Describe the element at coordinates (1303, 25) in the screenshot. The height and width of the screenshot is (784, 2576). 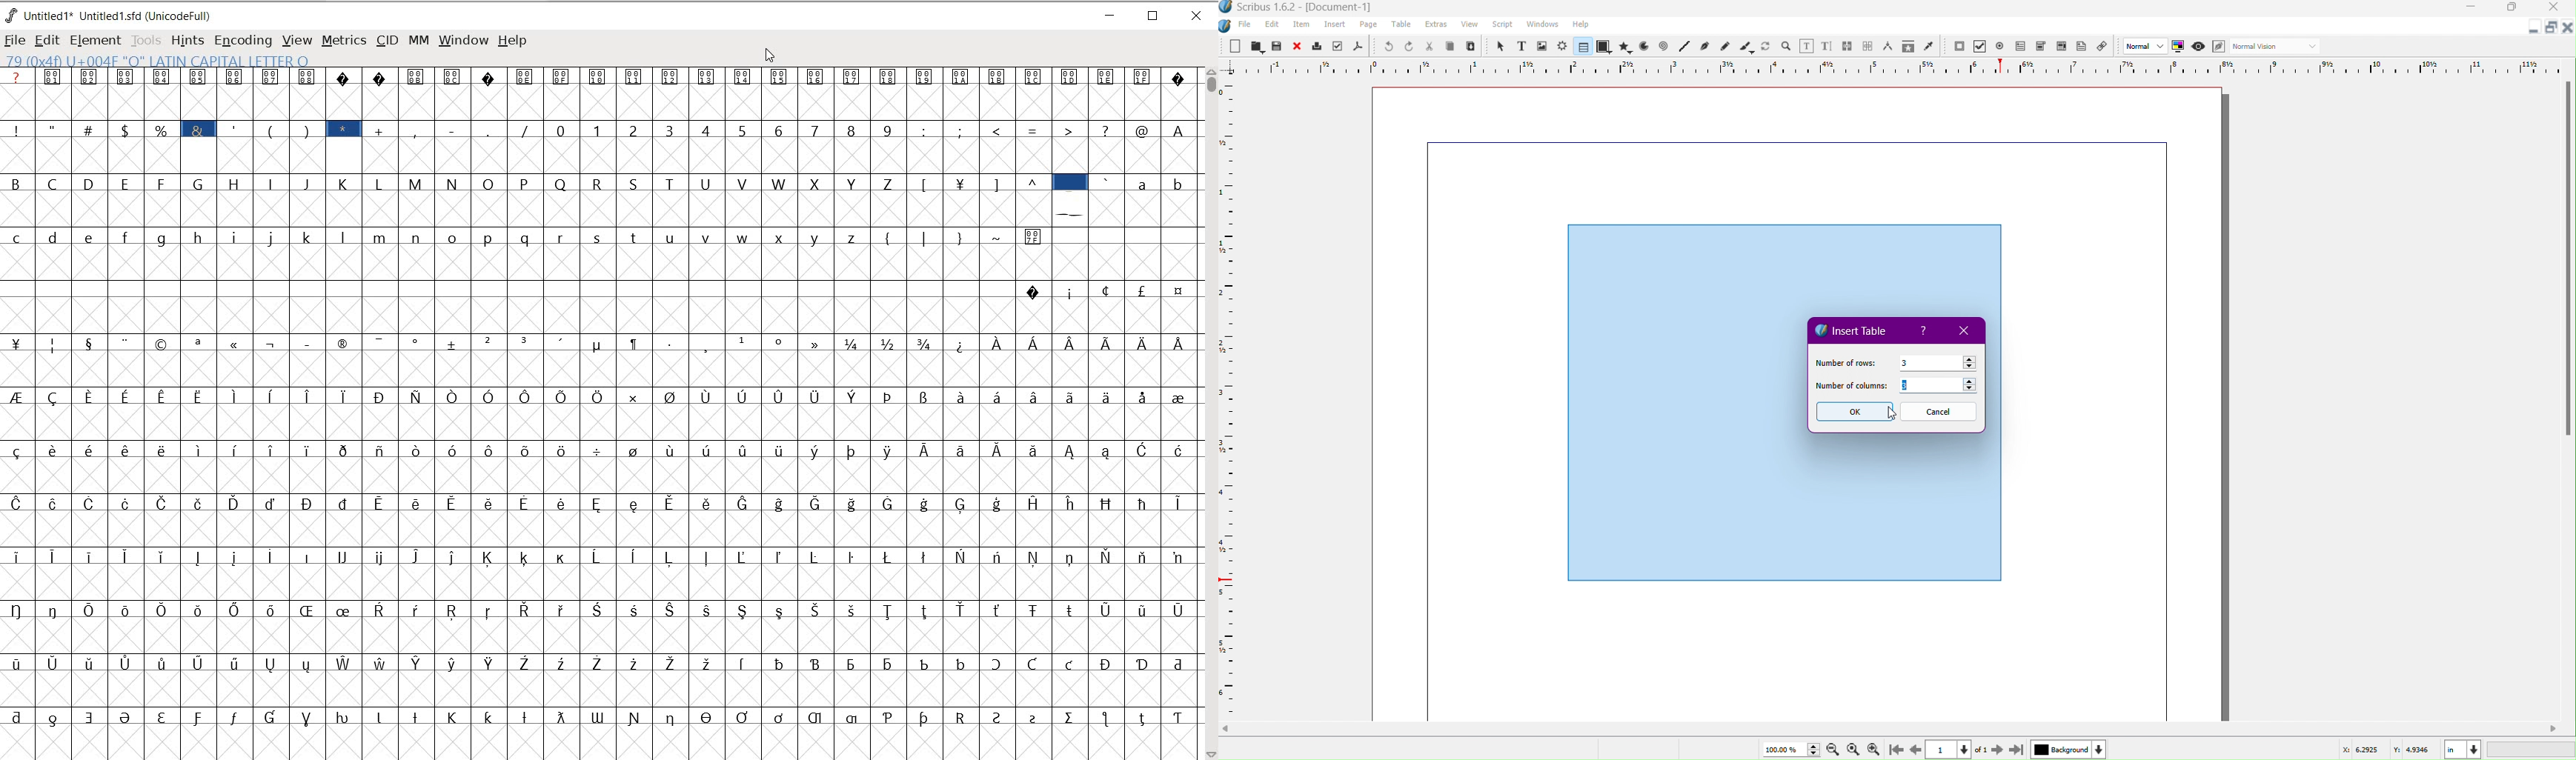
I see `Item` at that location.